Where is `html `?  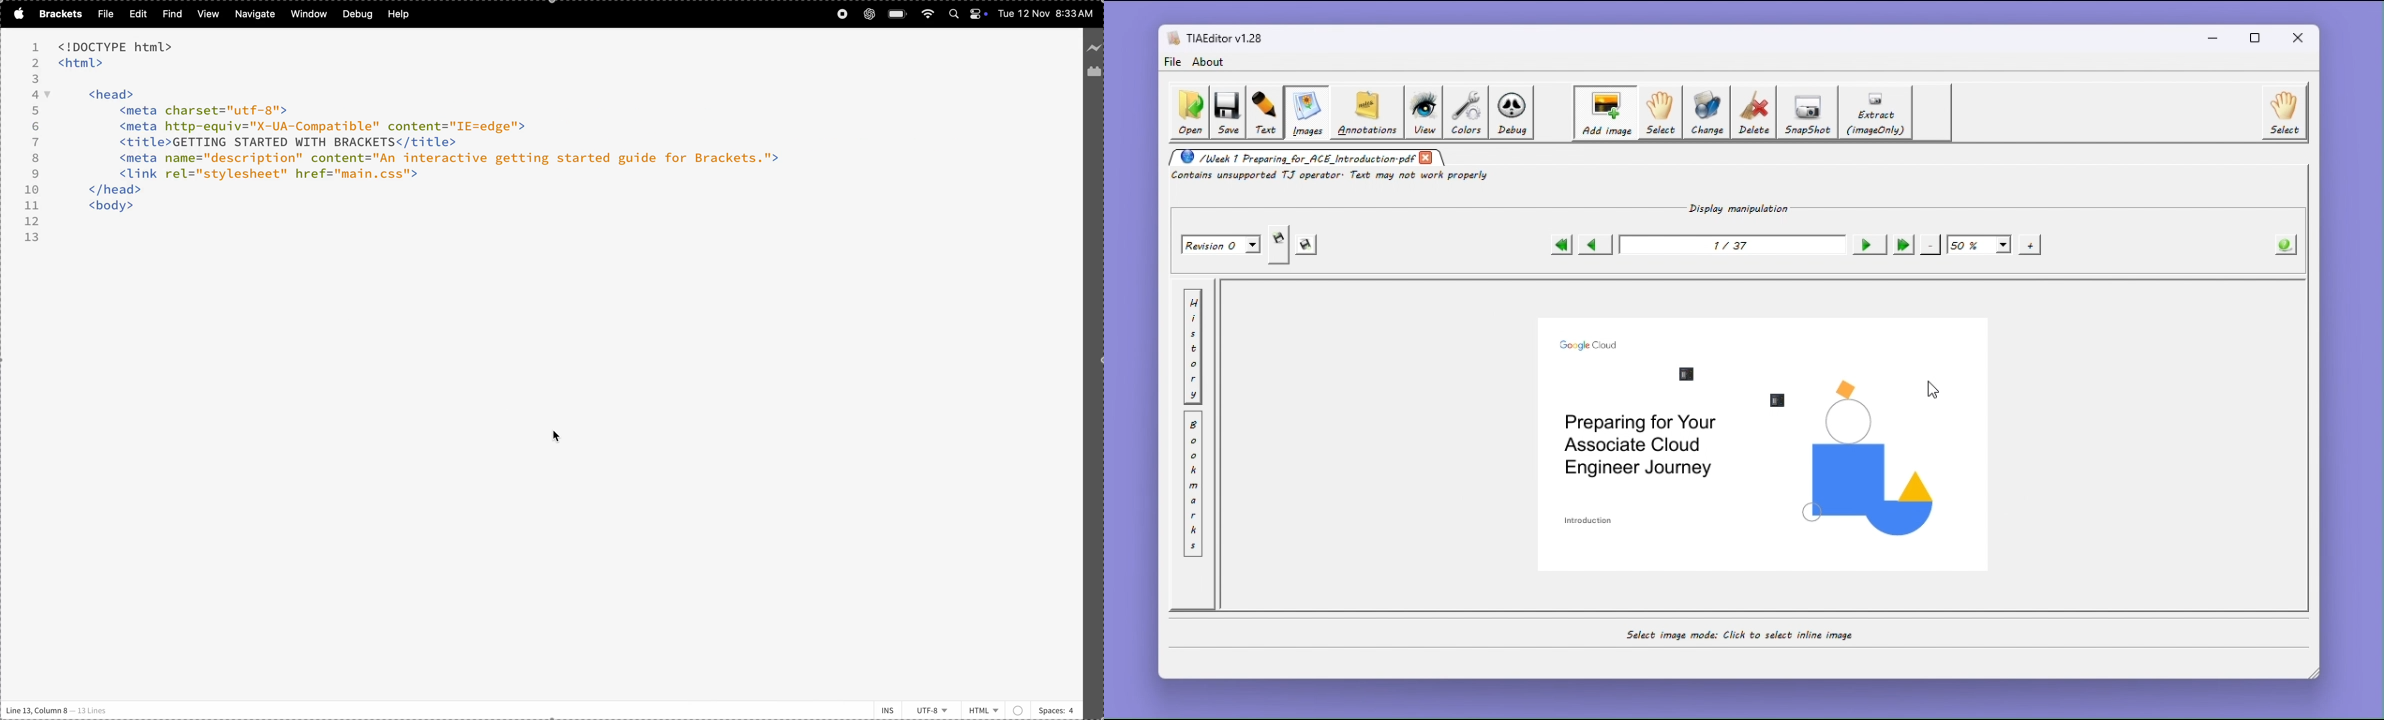 html  is located at coordinates (995, 708).